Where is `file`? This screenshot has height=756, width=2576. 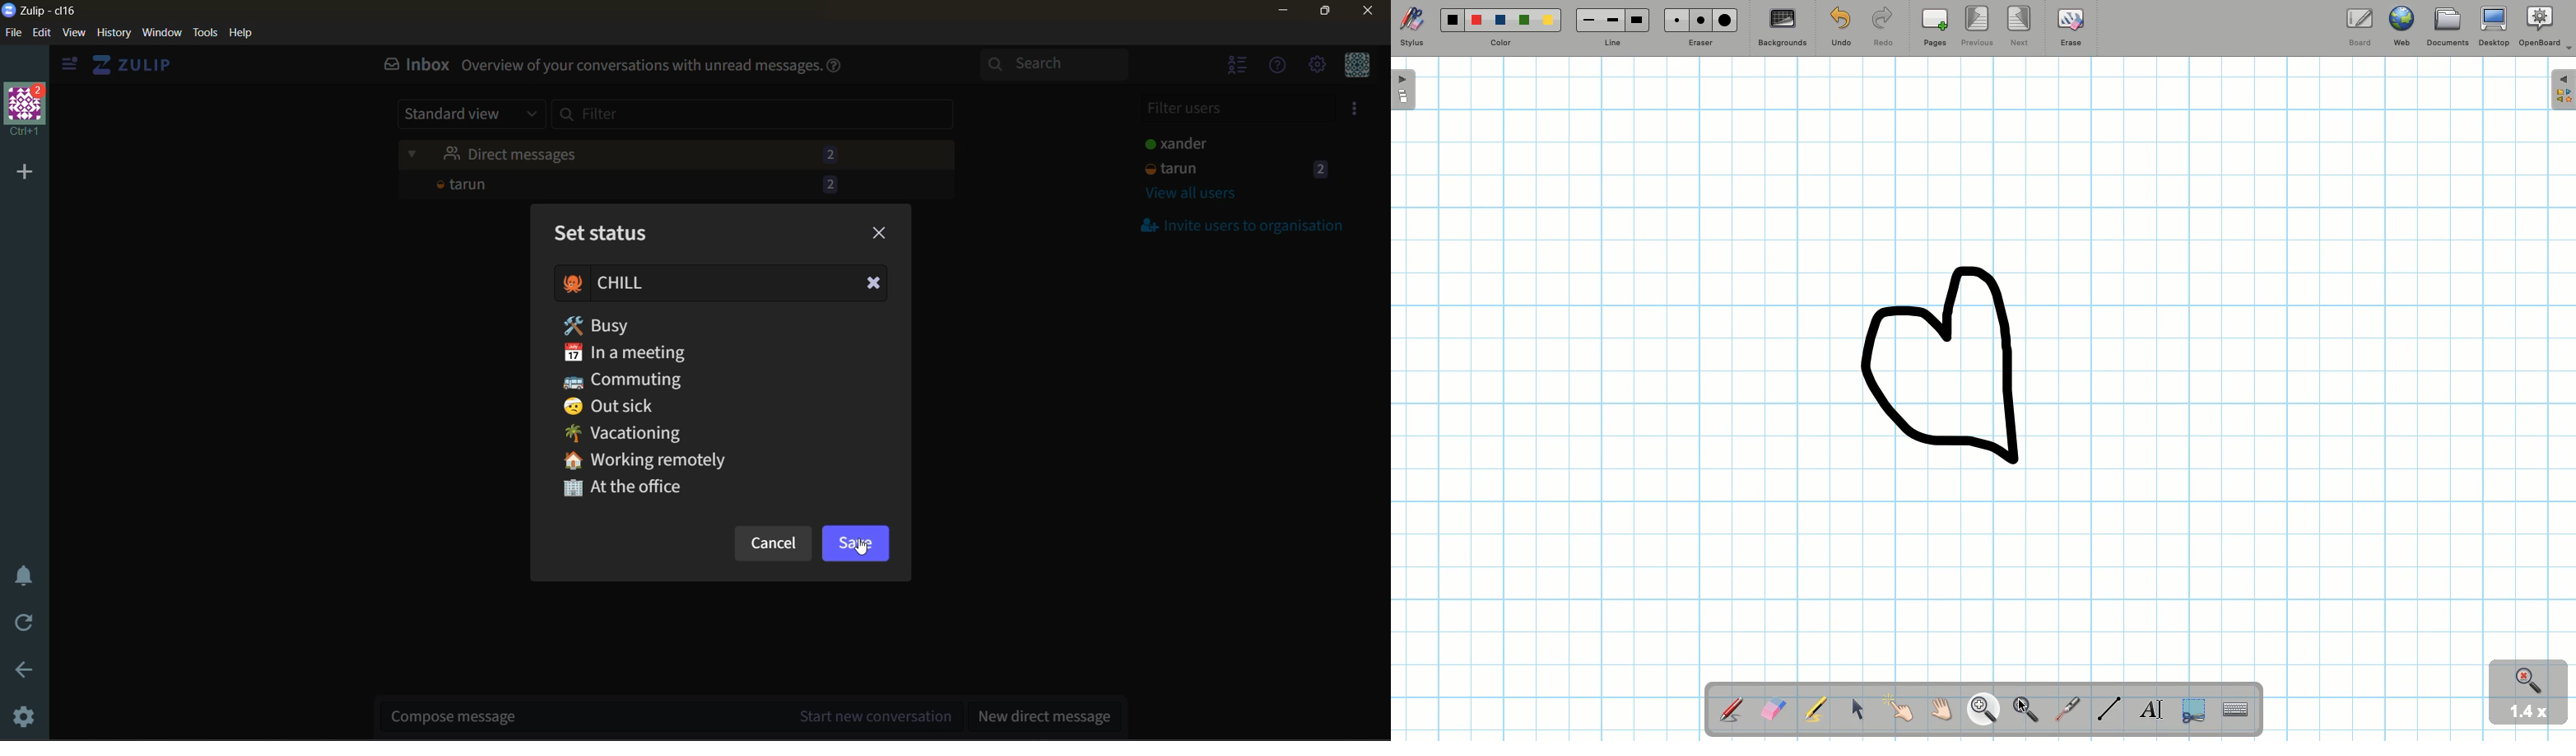
file is located at coordinates (19, 34).